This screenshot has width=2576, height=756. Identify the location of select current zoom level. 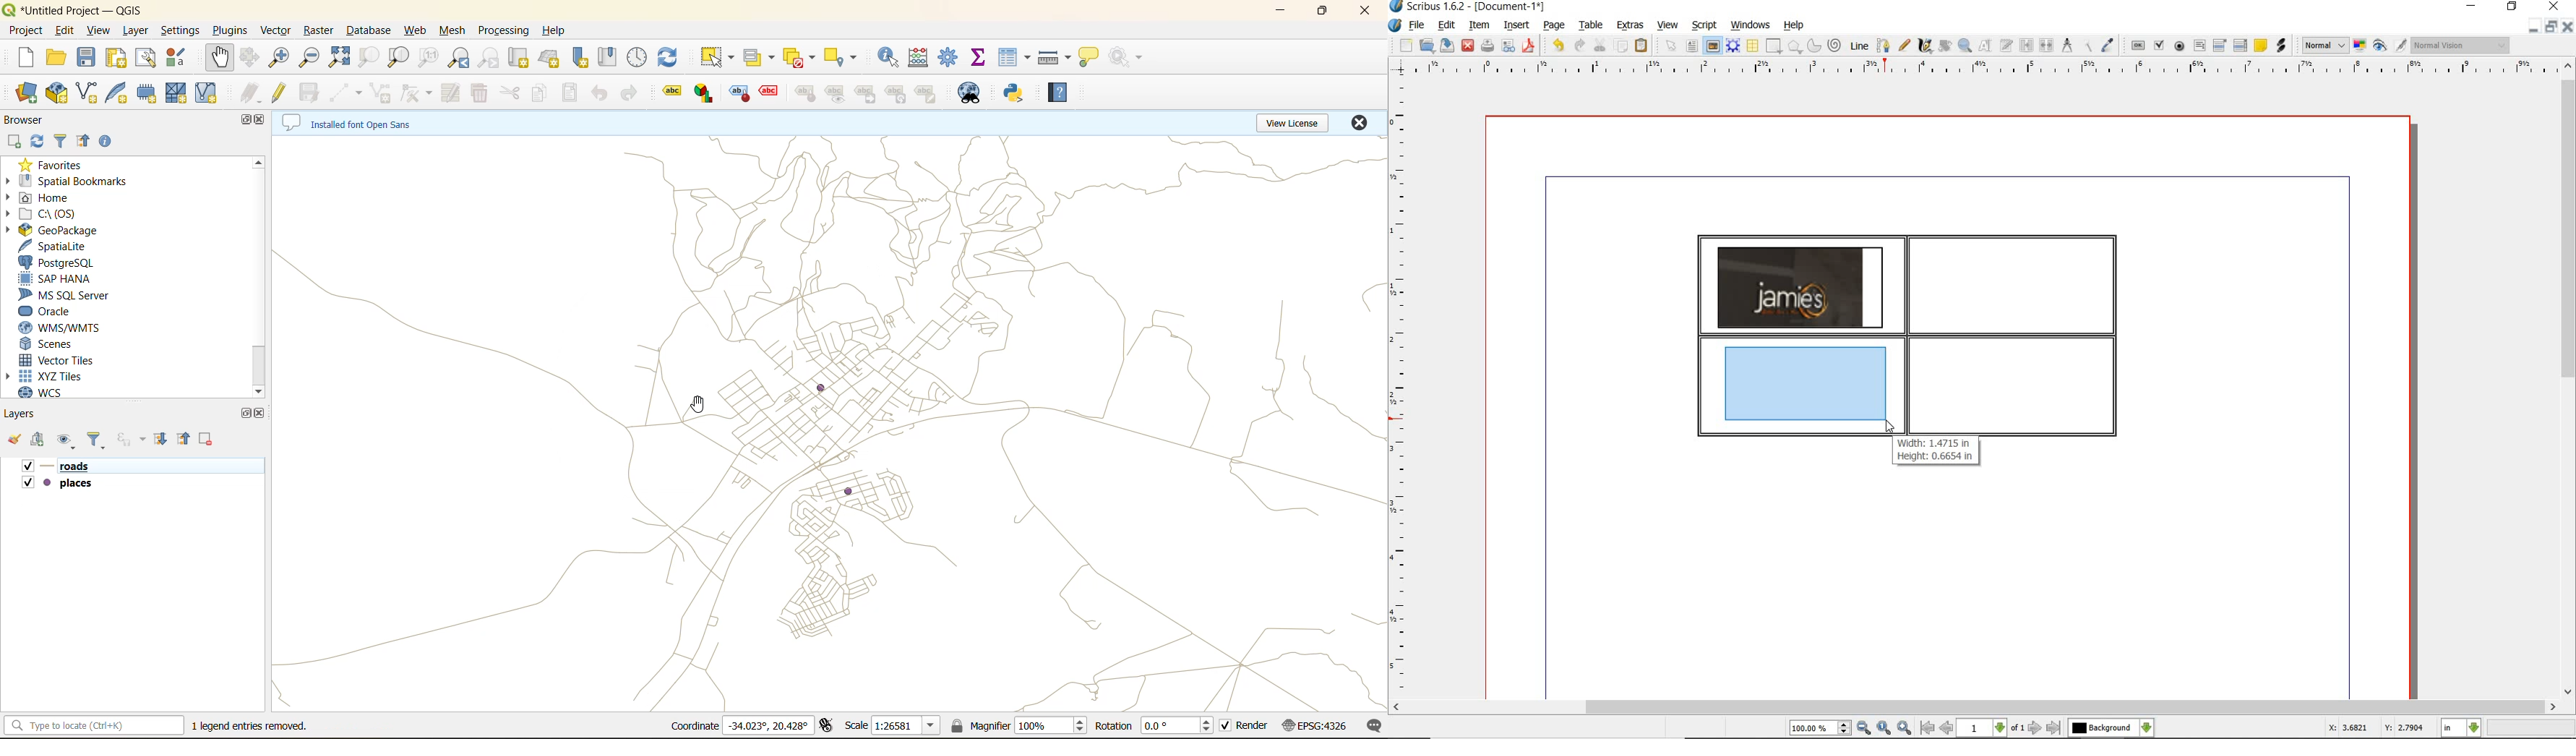
(1820, 729).